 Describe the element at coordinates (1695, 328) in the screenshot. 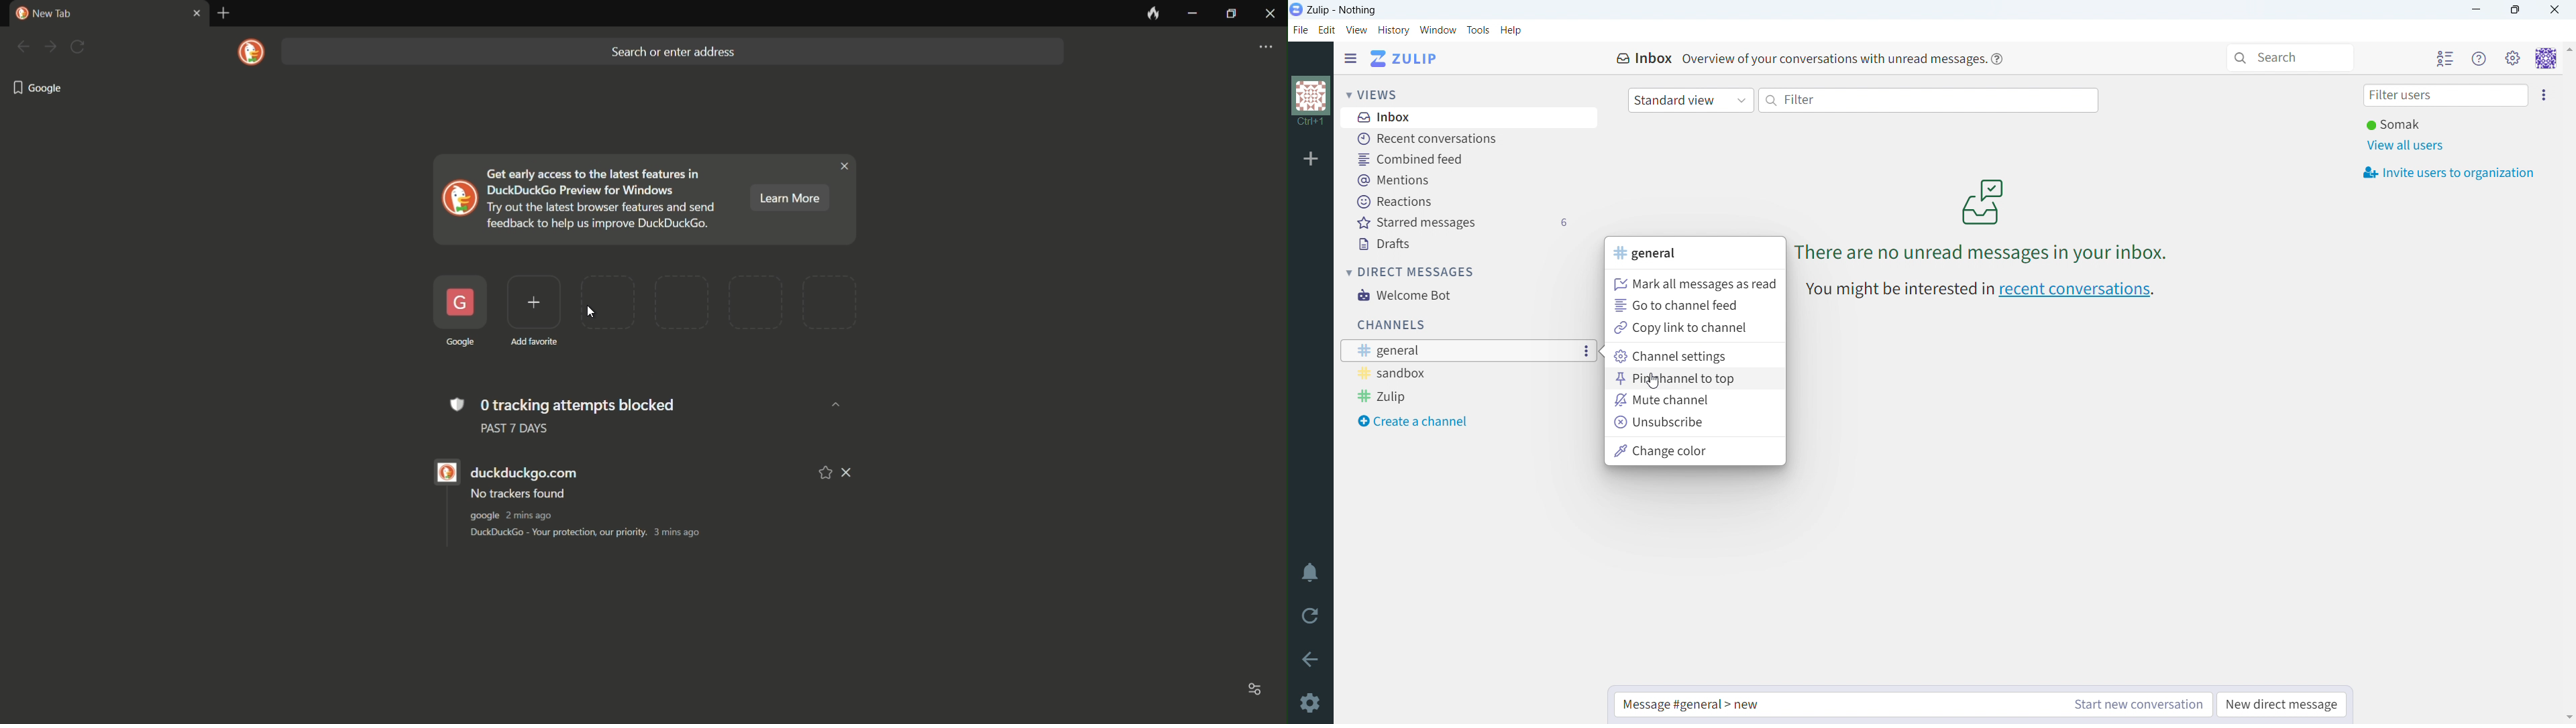

I see `copy linkto channel` at that location.